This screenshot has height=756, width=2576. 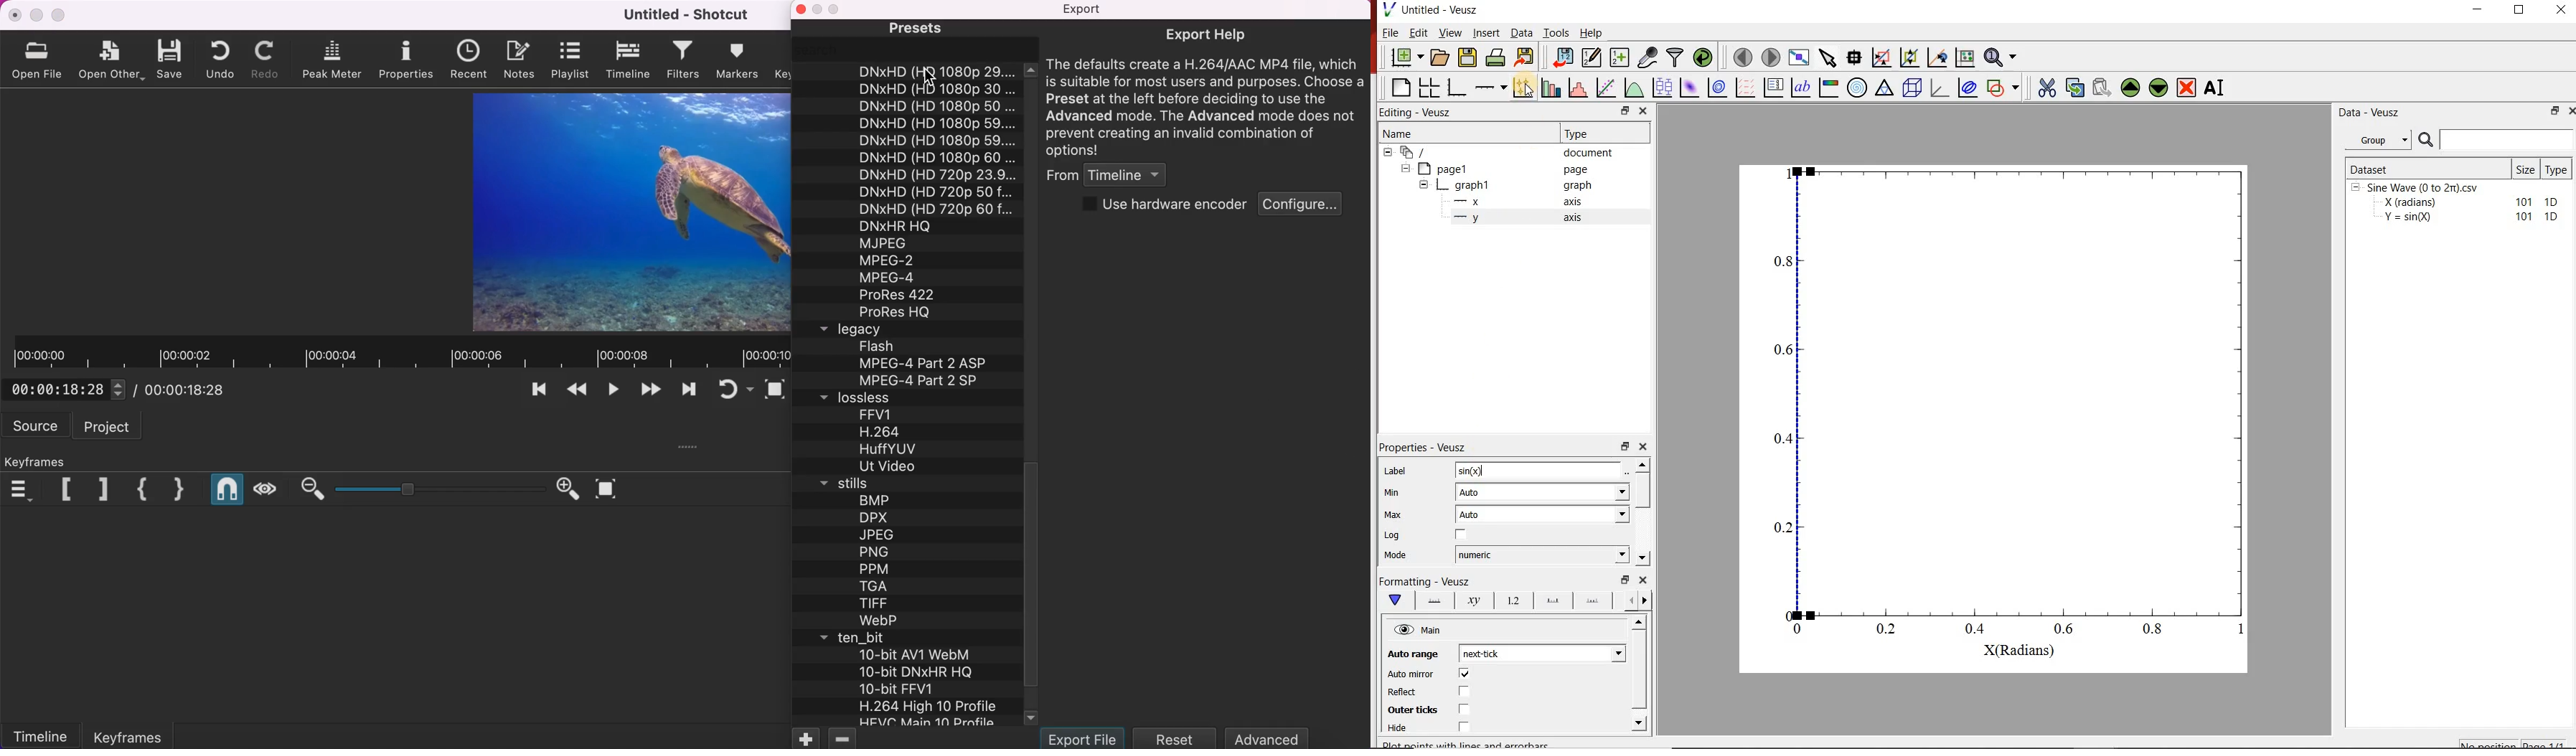 I want to click on The defaults create a H.264/AAC MP4 file, wich is suitable for most users and purposes. Choose a Preset at the left before deciding to use the Advanced mode. The Advanced mode does not prevent creating an invalid combination of options!, so click(x=1202, y=107).